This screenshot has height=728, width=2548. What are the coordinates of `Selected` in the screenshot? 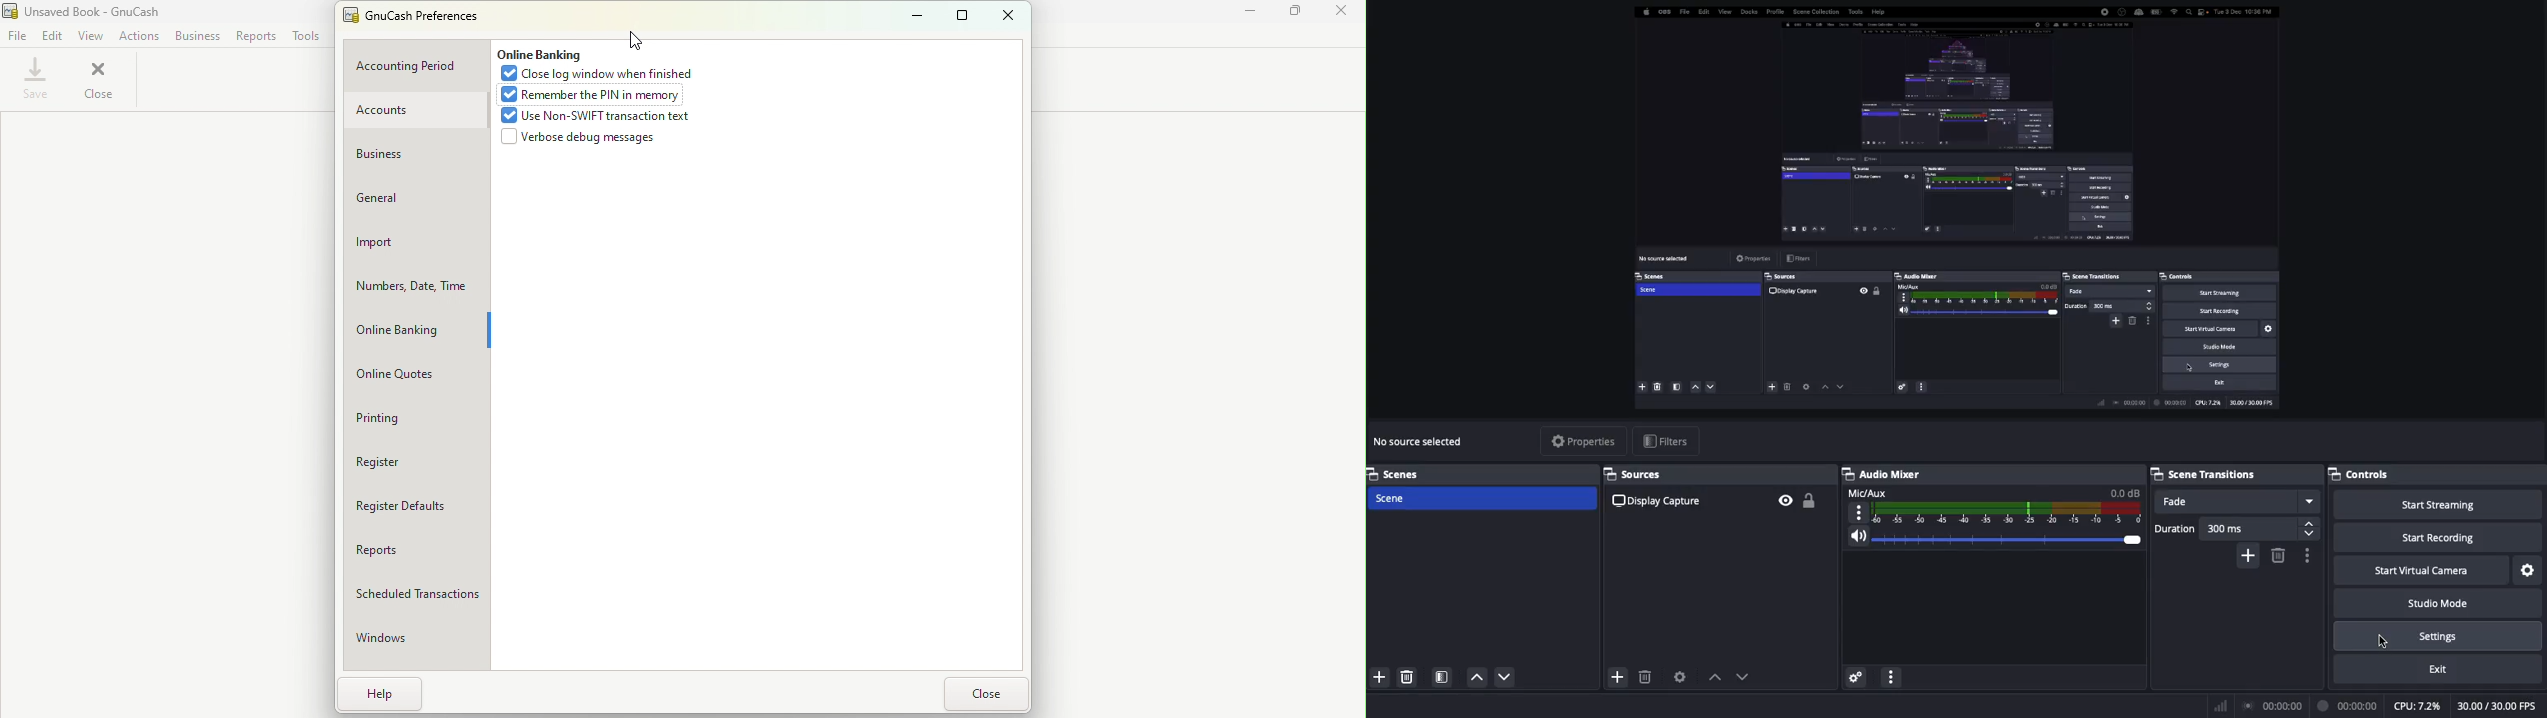 It's located at (1952, 209).